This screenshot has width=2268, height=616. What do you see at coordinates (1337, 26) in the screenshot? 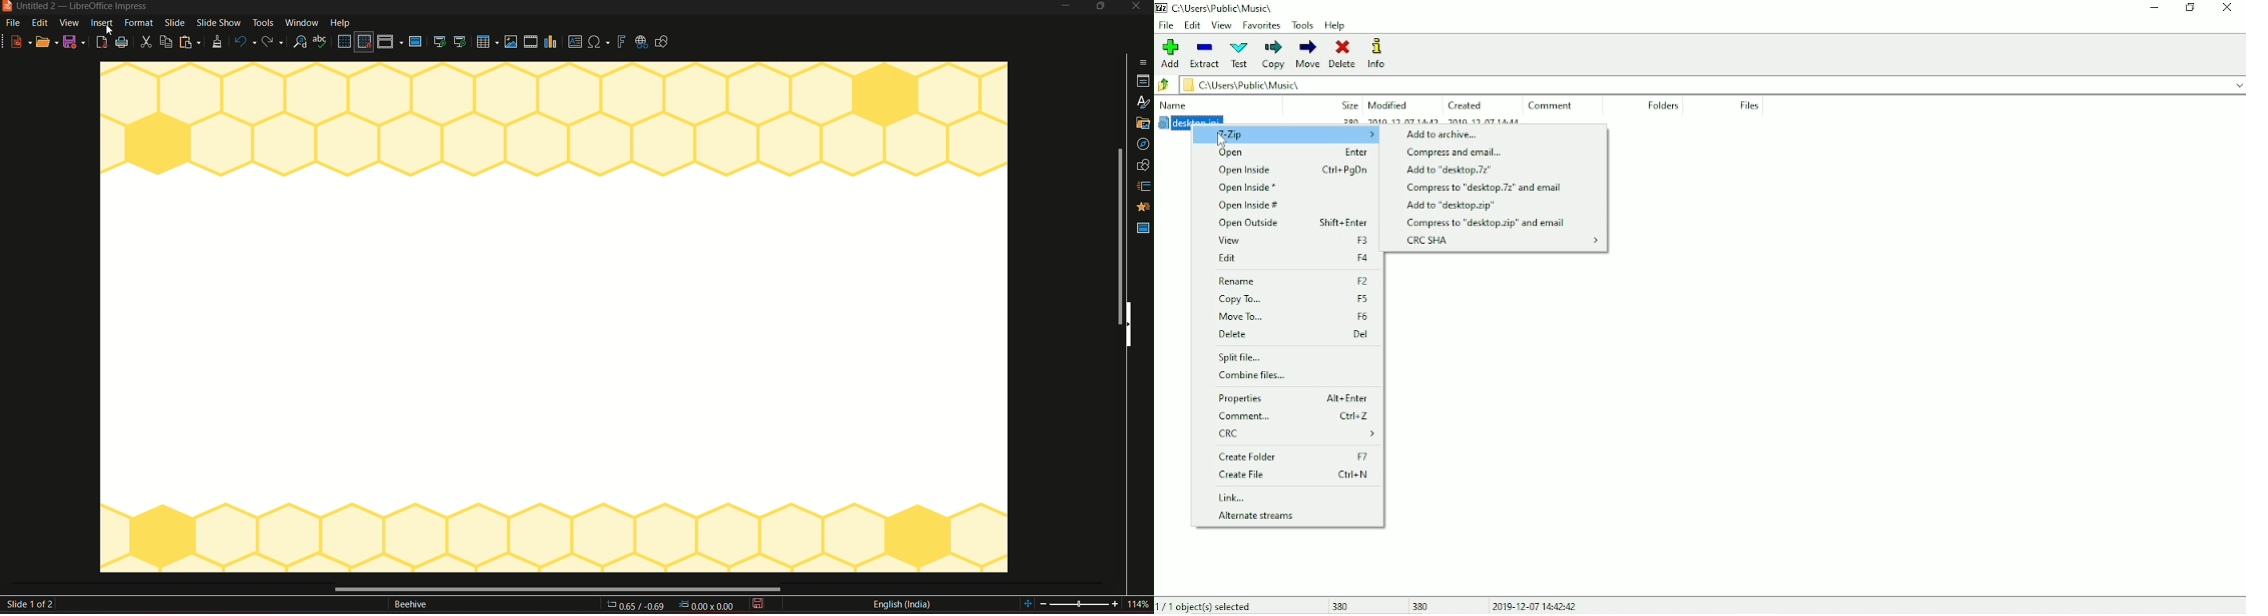
I see `Help` at bounding box center [1337, 26].